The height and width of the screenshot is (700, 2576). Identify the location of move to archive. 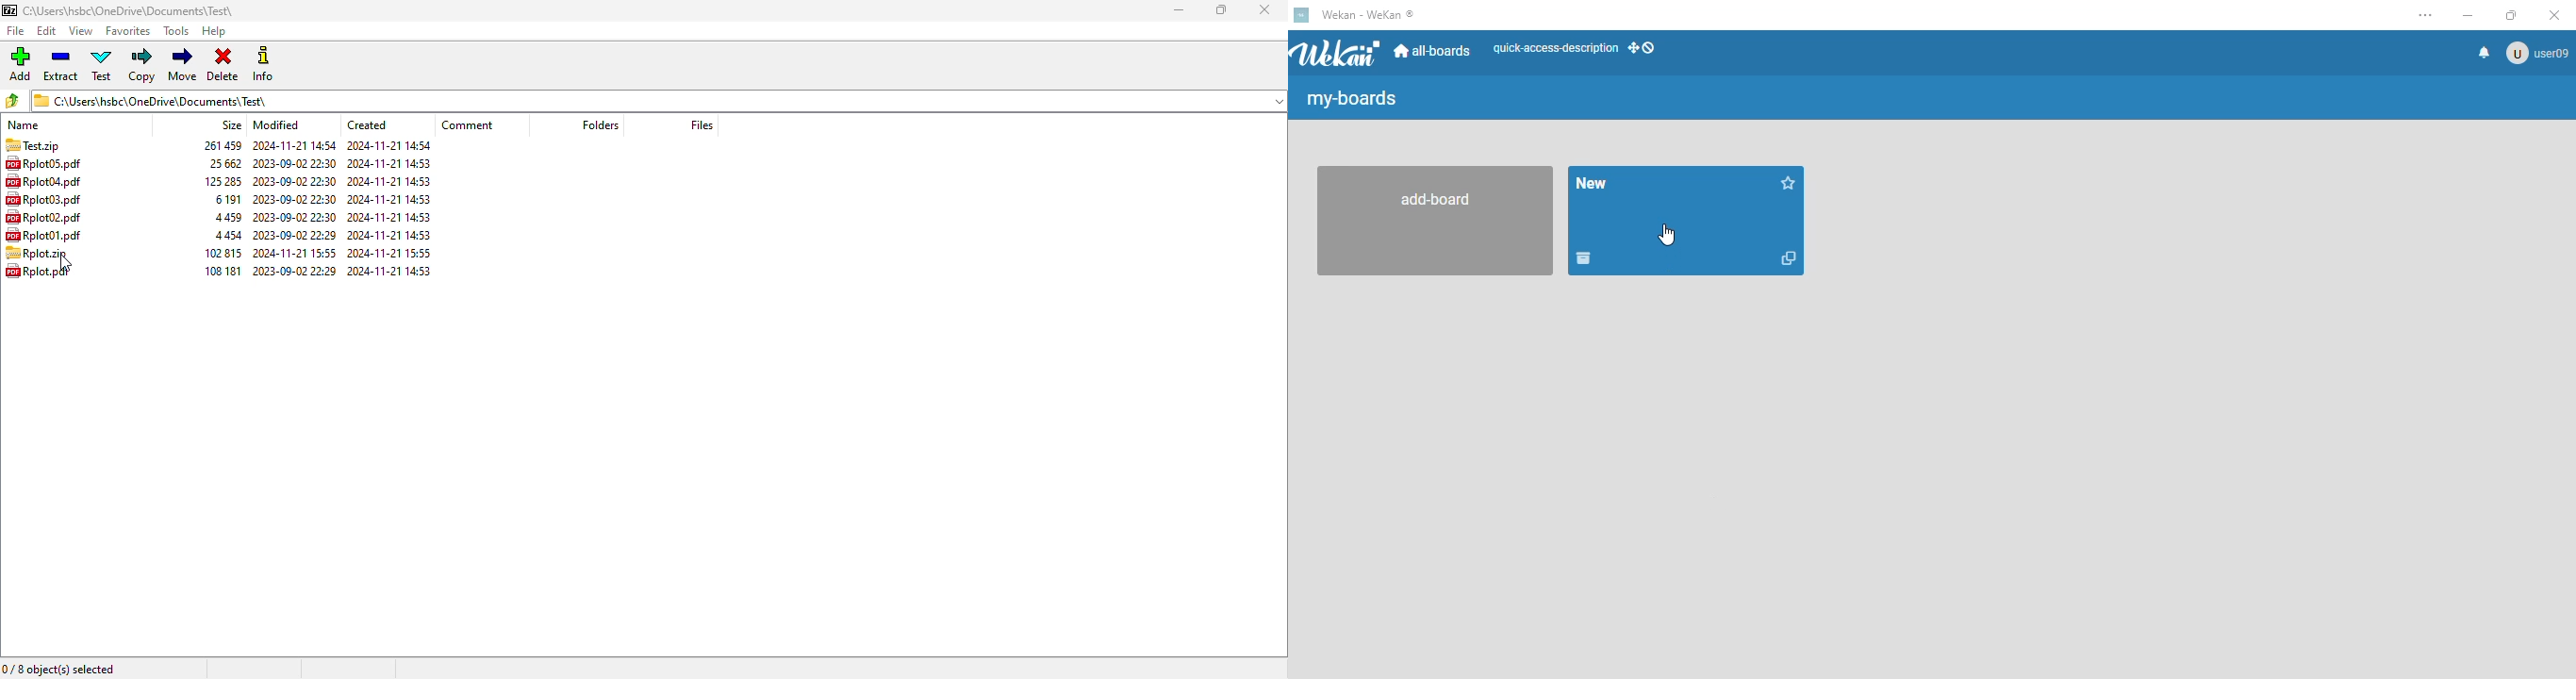
(1585, 259).